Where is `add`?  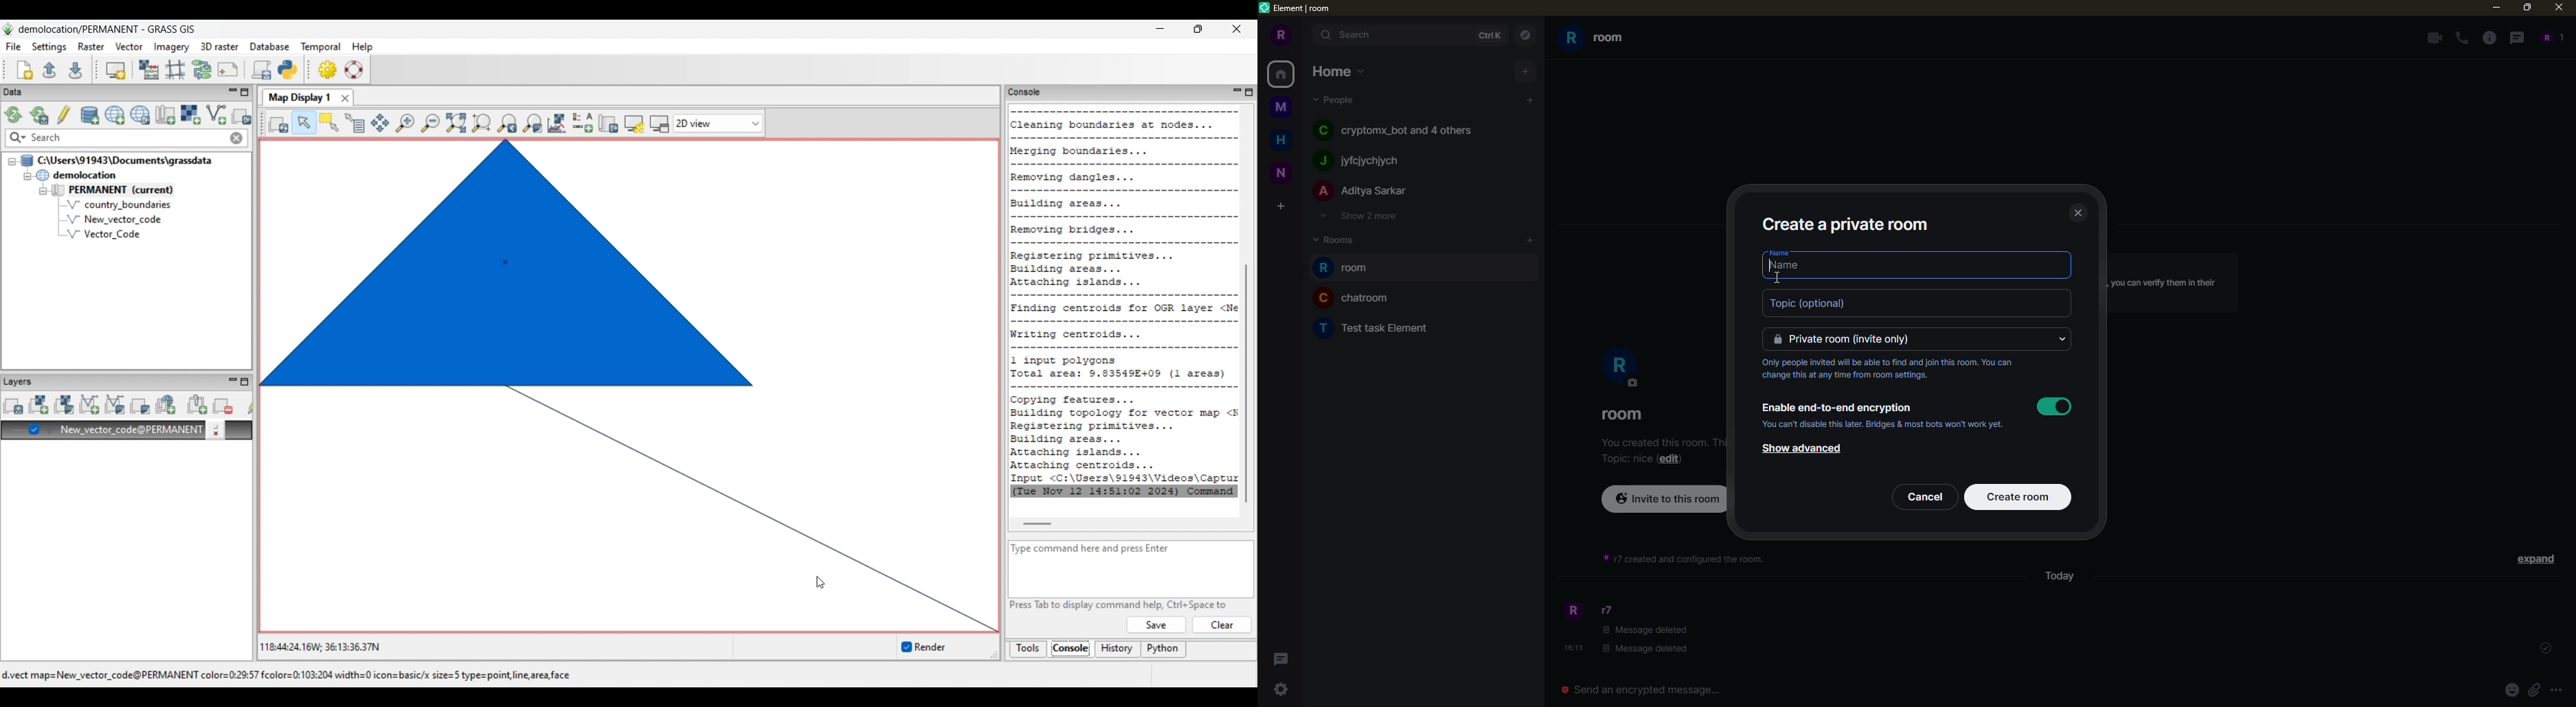 add is located at coordinates (1531, 240).